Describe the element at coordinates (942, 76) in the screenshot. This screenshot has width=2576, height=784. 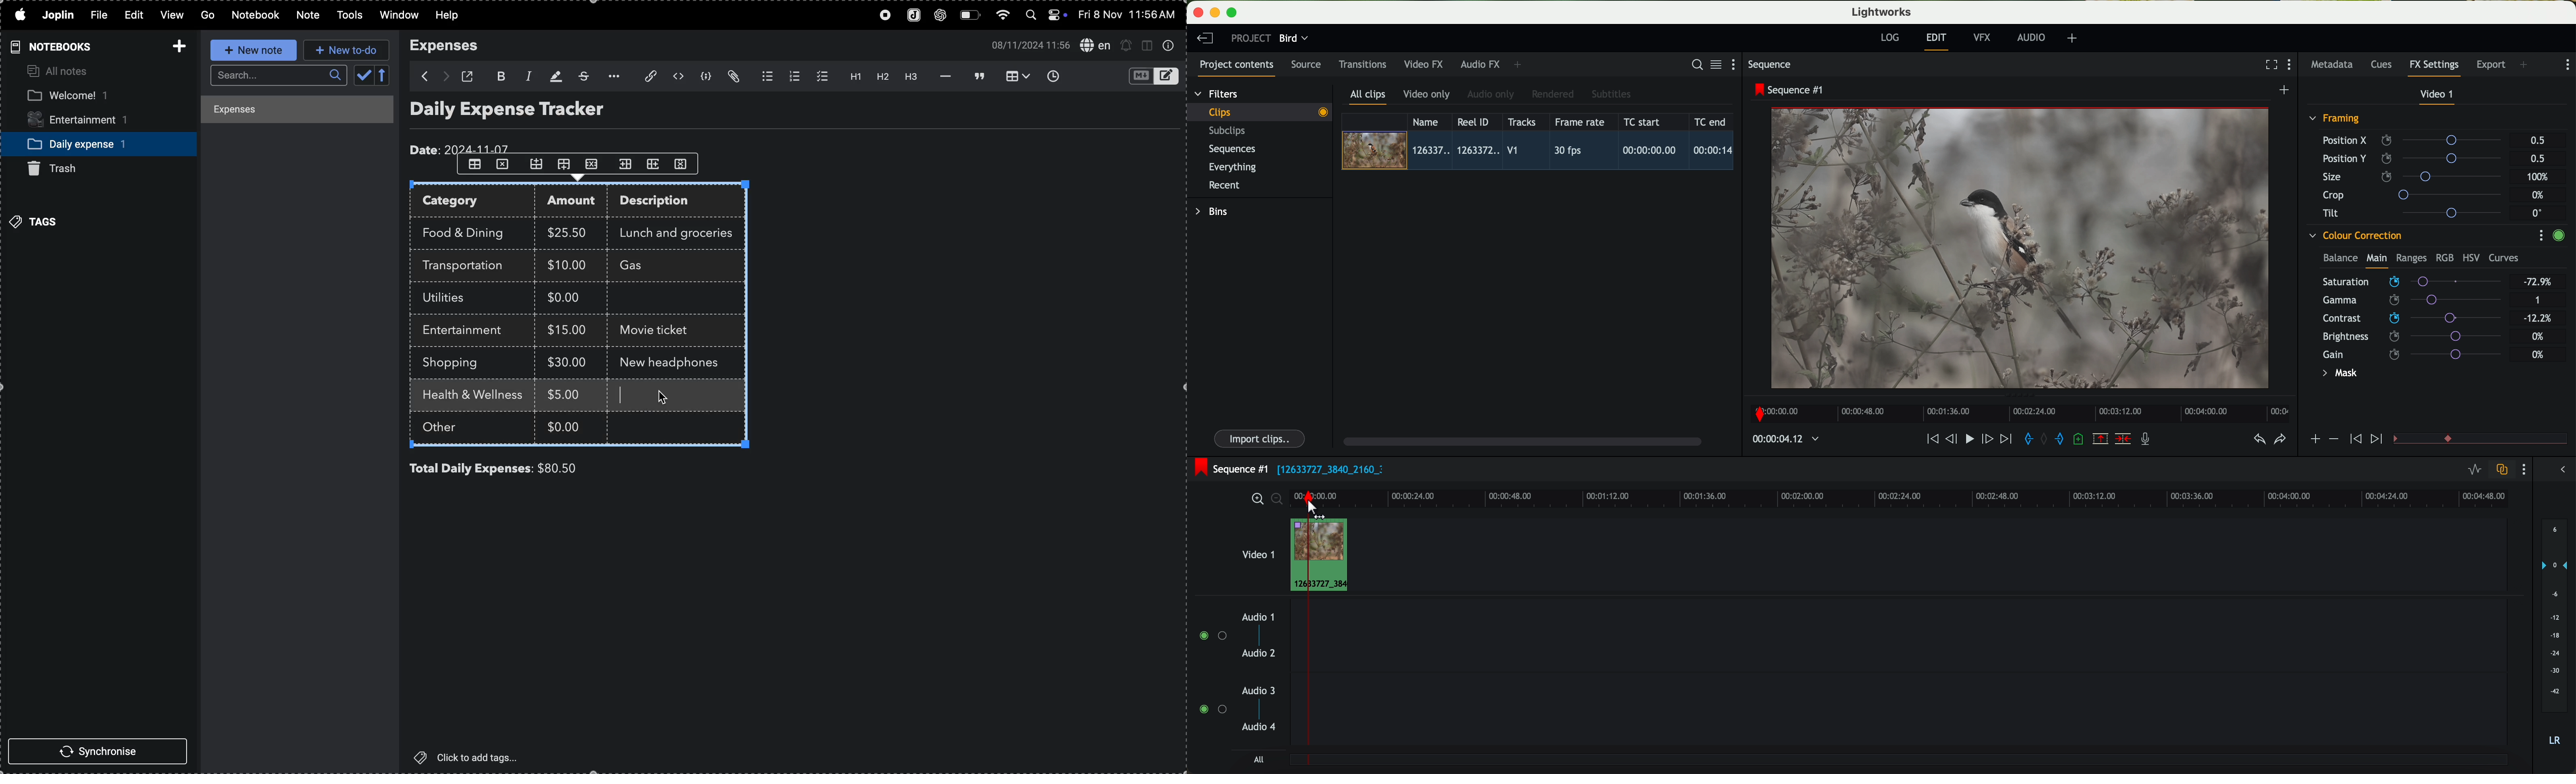
I see `horrizontal line` at that location.